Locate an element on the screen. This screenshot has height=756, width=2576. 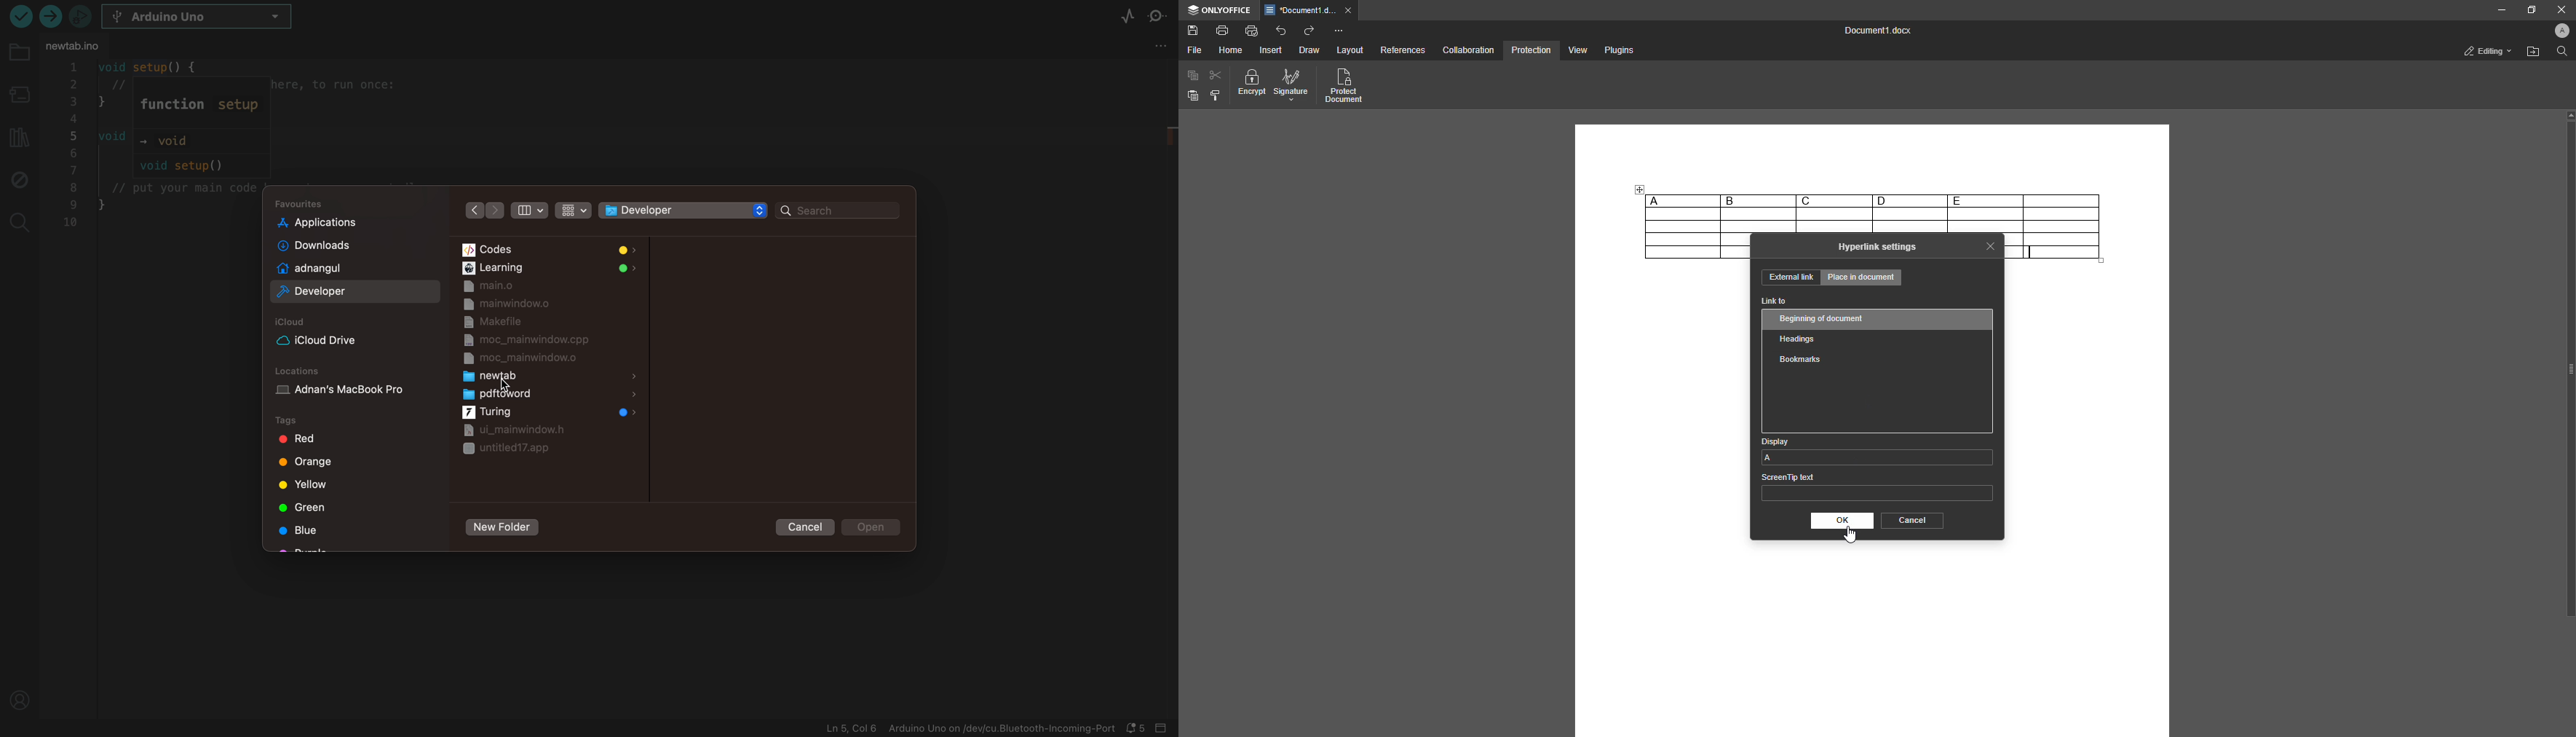
tags is located at coordinates (309, 441).